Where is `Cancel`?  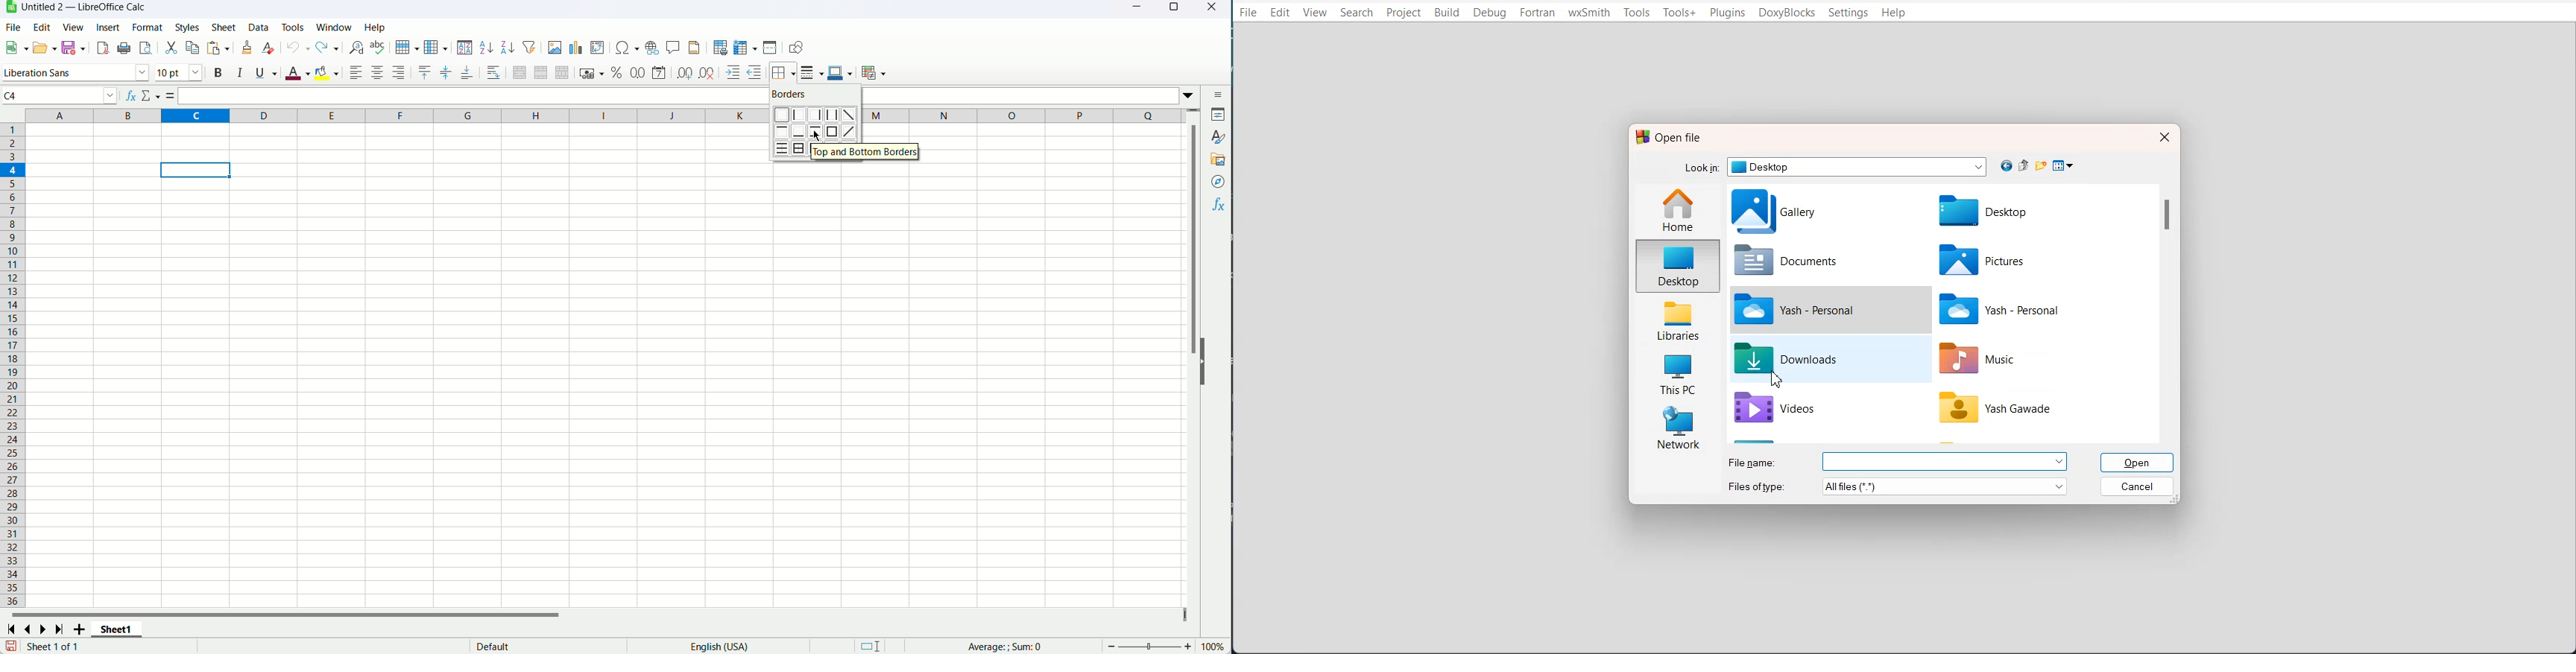
Cancel is located at coordinates (2138, 486).